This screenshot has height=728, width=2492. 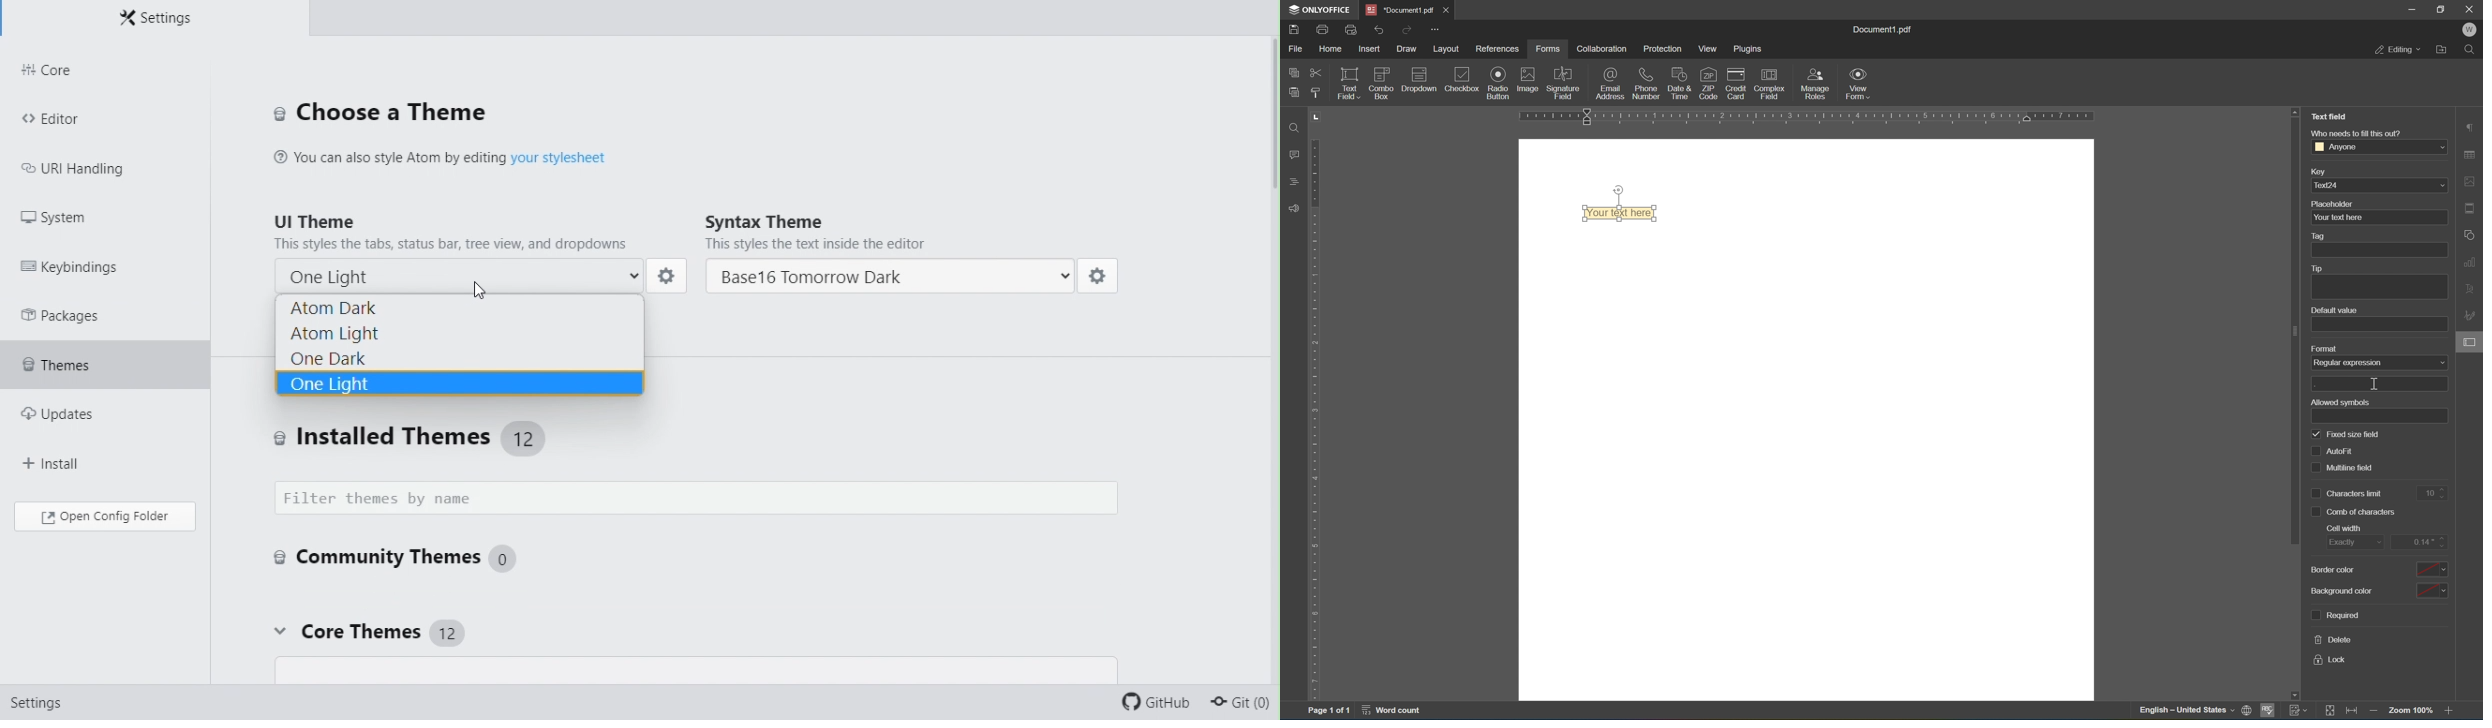 What do you see at coordinates (461, 355) in the screenshot?
I see `one dark` at bounding box center [461, 355].